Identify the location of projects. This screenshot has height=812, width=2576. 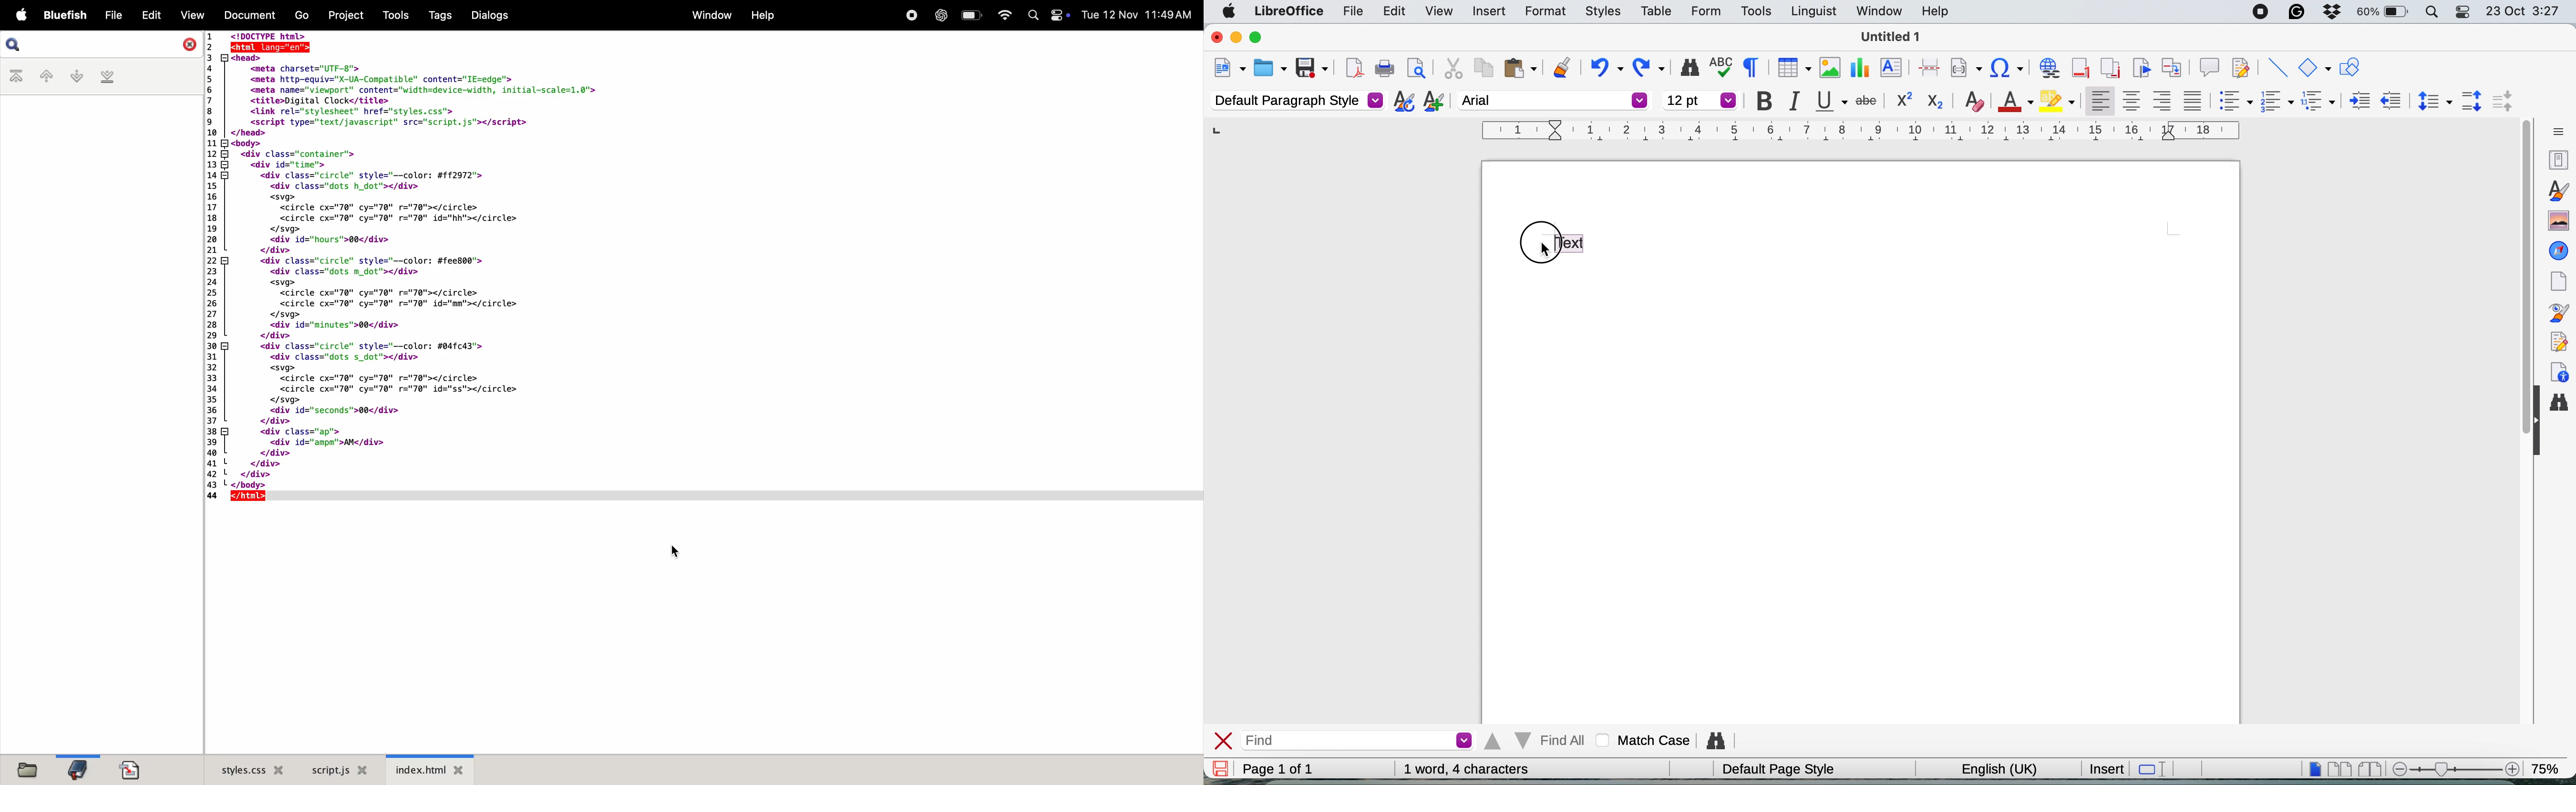
(346, 16).